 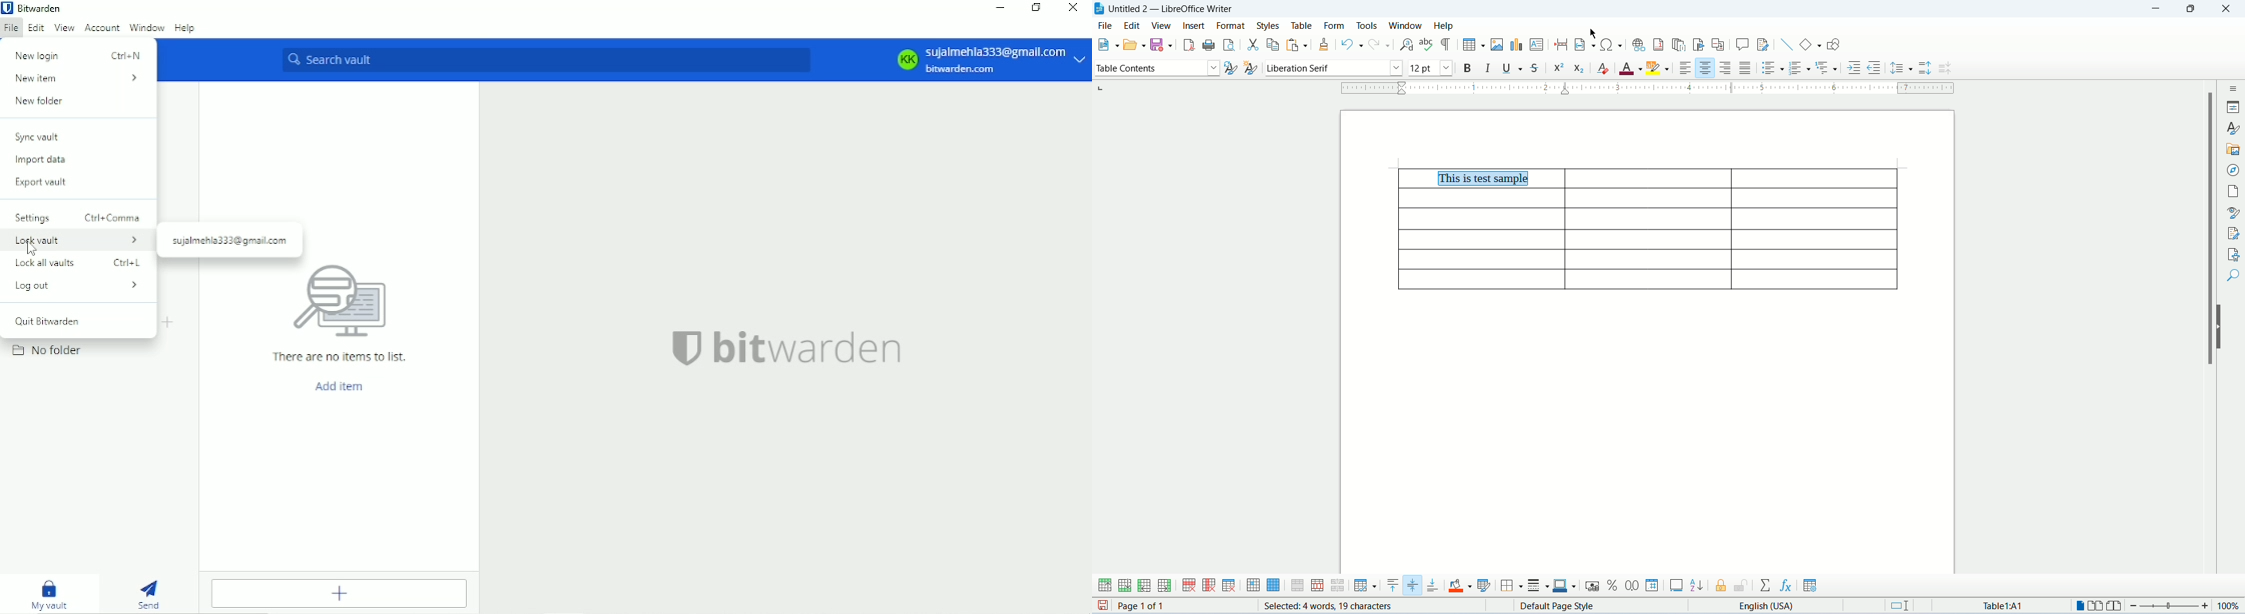 What do you see at coordinates (2225, 9) in the screenshot?
I see `close` at bounding box center [2225, 9].